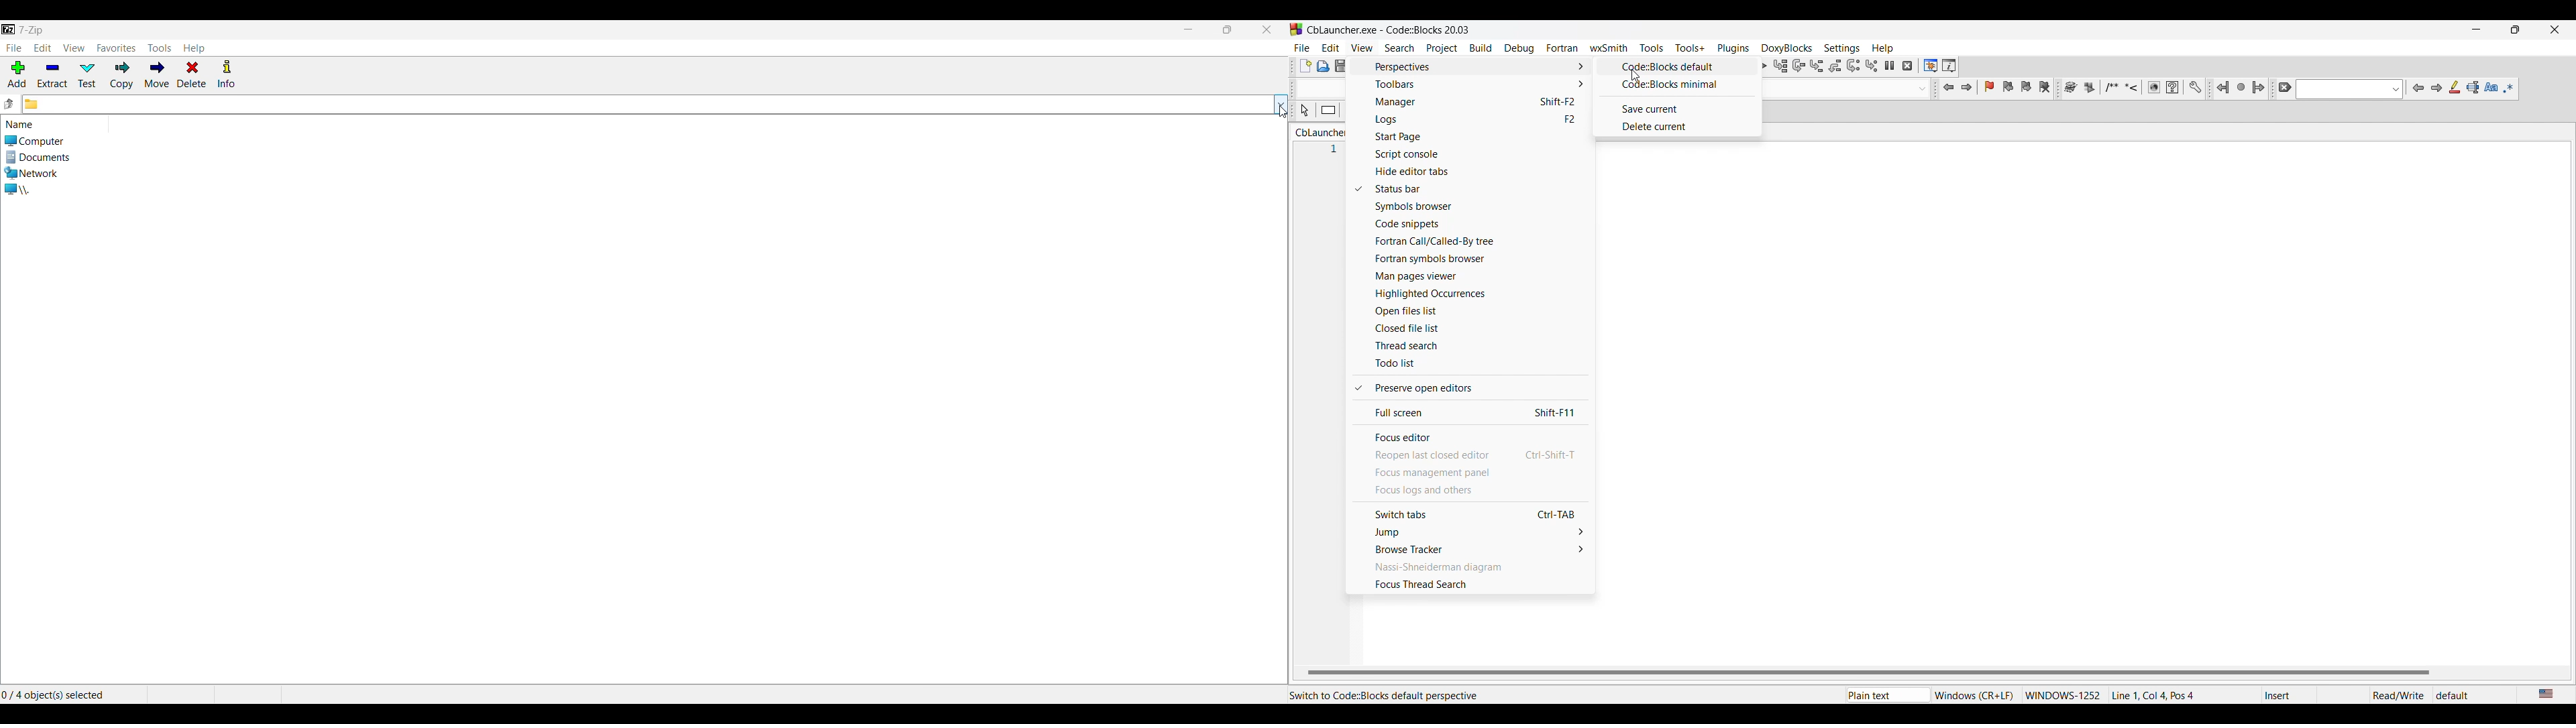 The height and width of the screenshot is (728, 2576). What do you see at coordinates (1480, 276) in the screenshot?
I see `Man pages viewer` at bounding box center [1480, 276].